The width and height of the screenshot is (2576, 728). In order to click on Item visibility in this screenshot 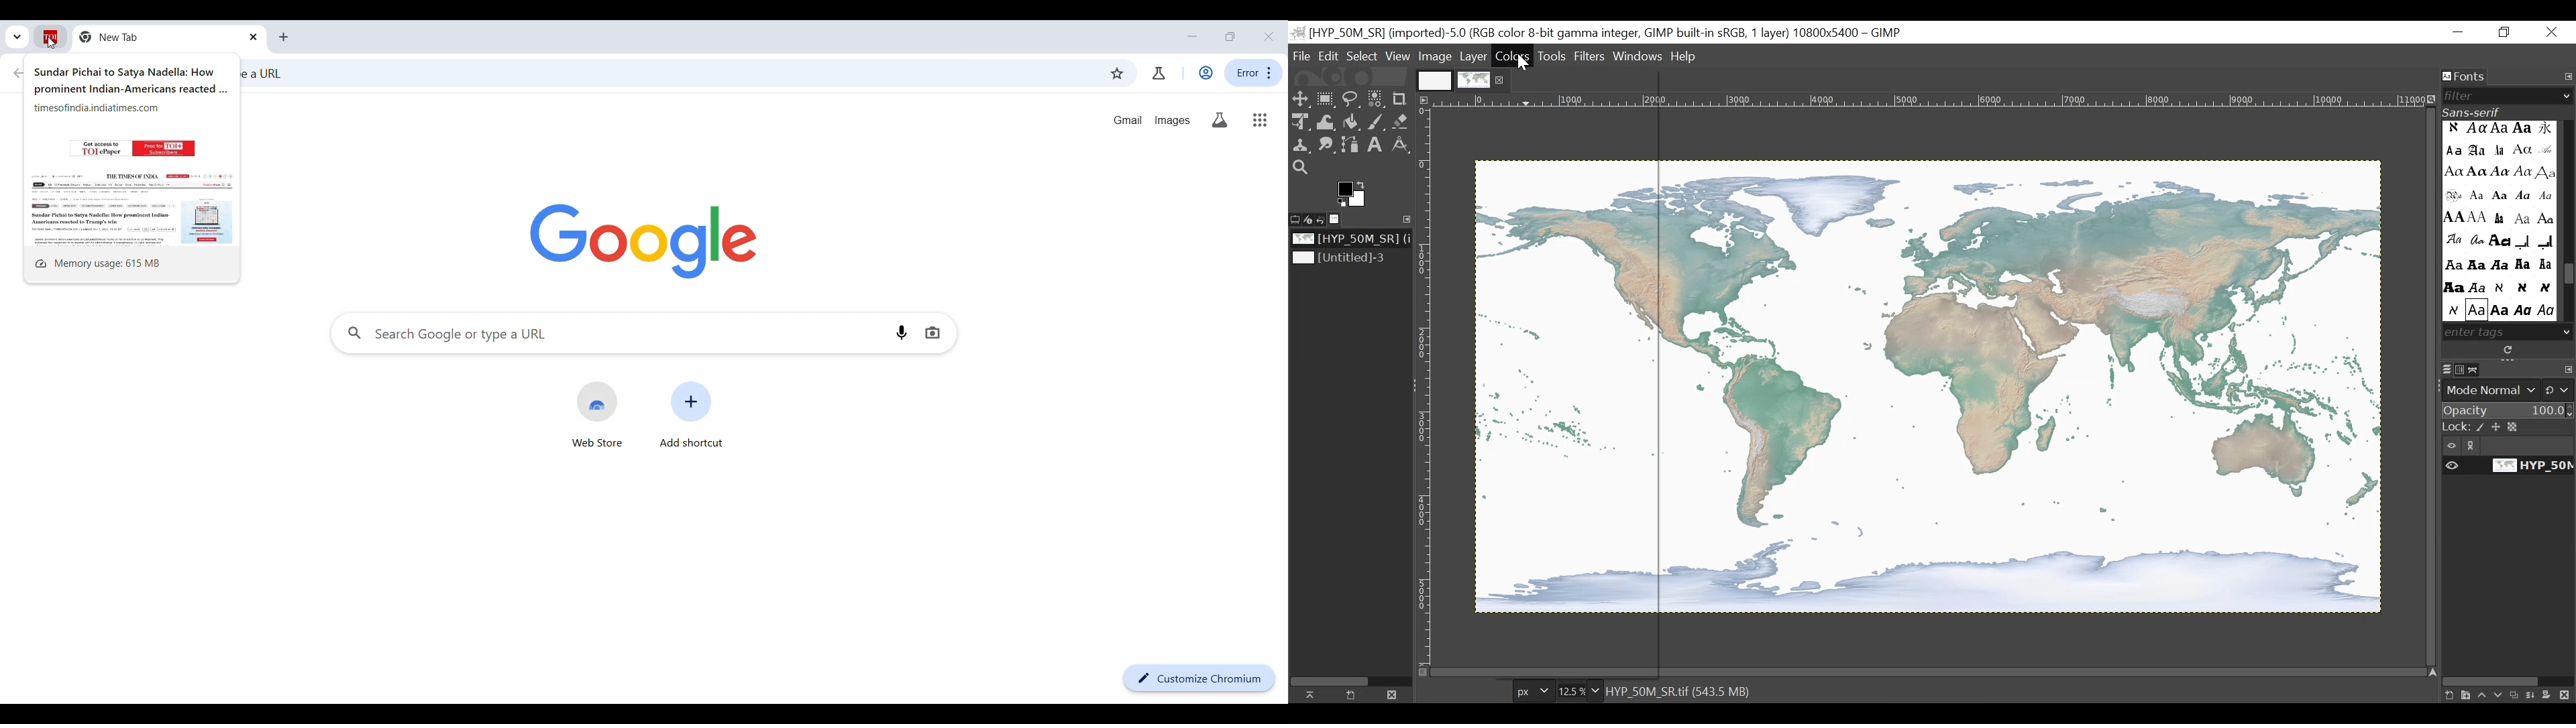, I will do `click(2508, 446)`.